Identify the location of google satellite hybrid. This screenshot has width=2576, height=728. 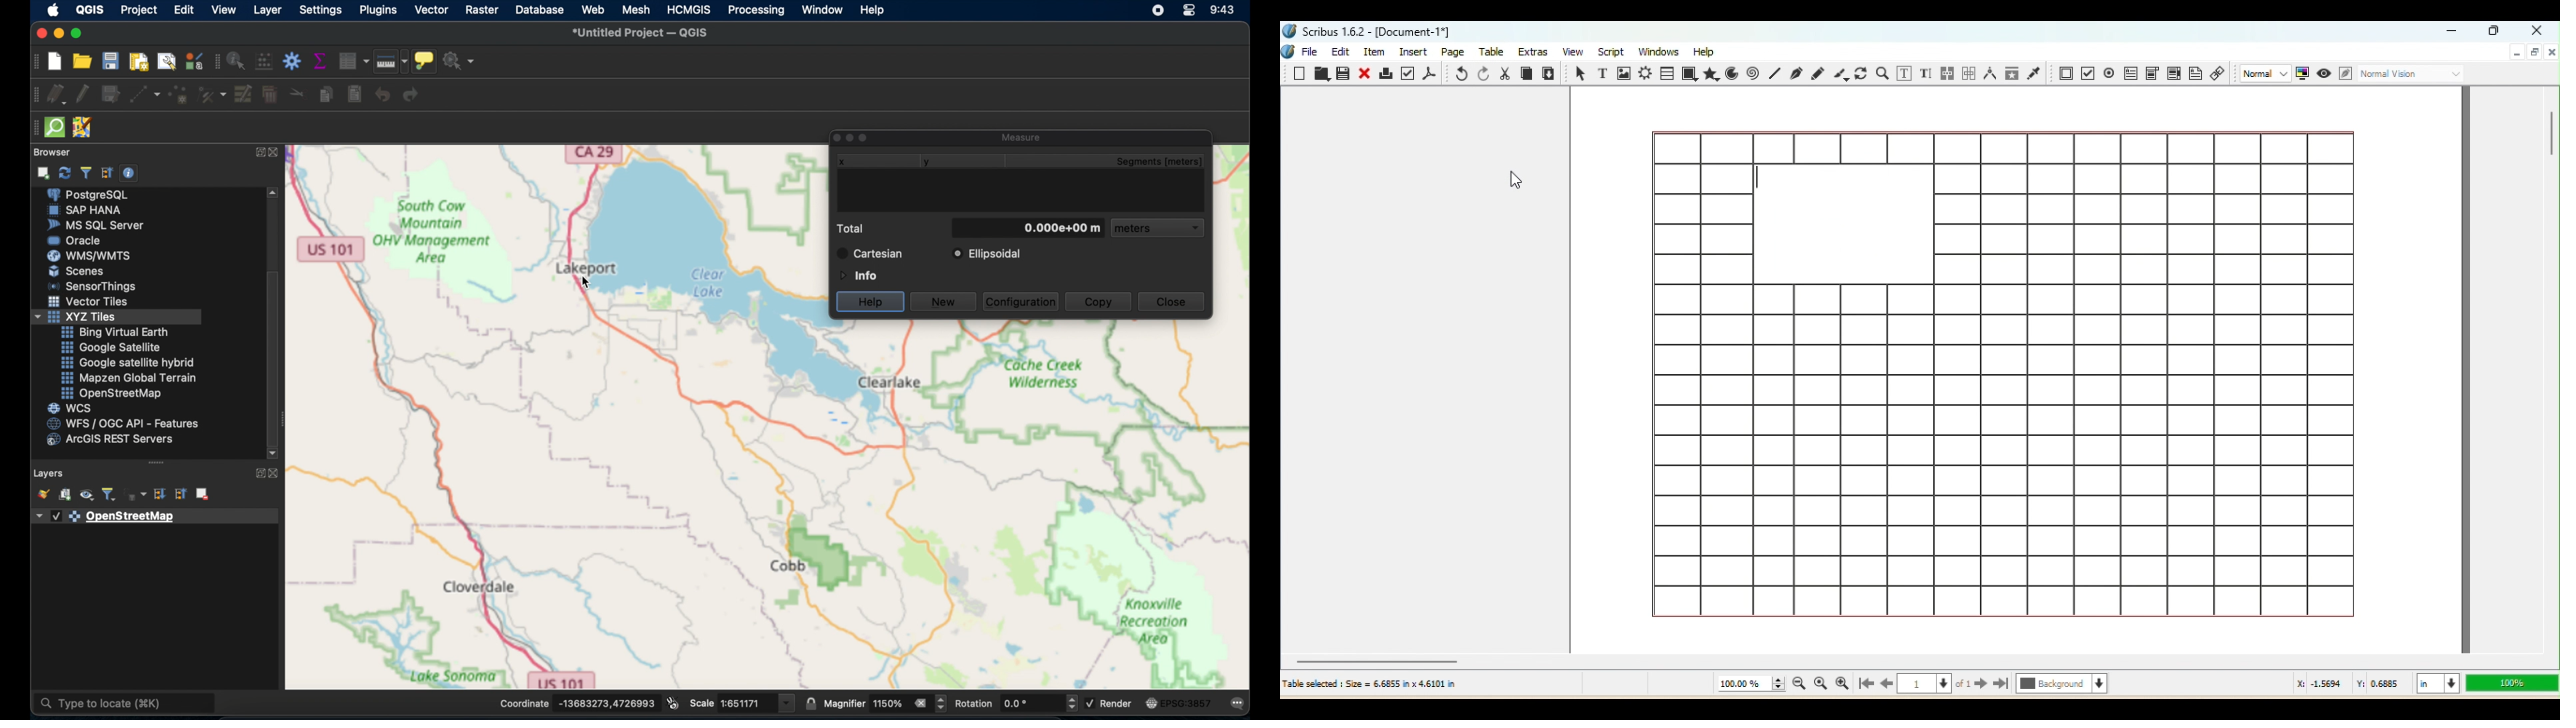
(129, 362).